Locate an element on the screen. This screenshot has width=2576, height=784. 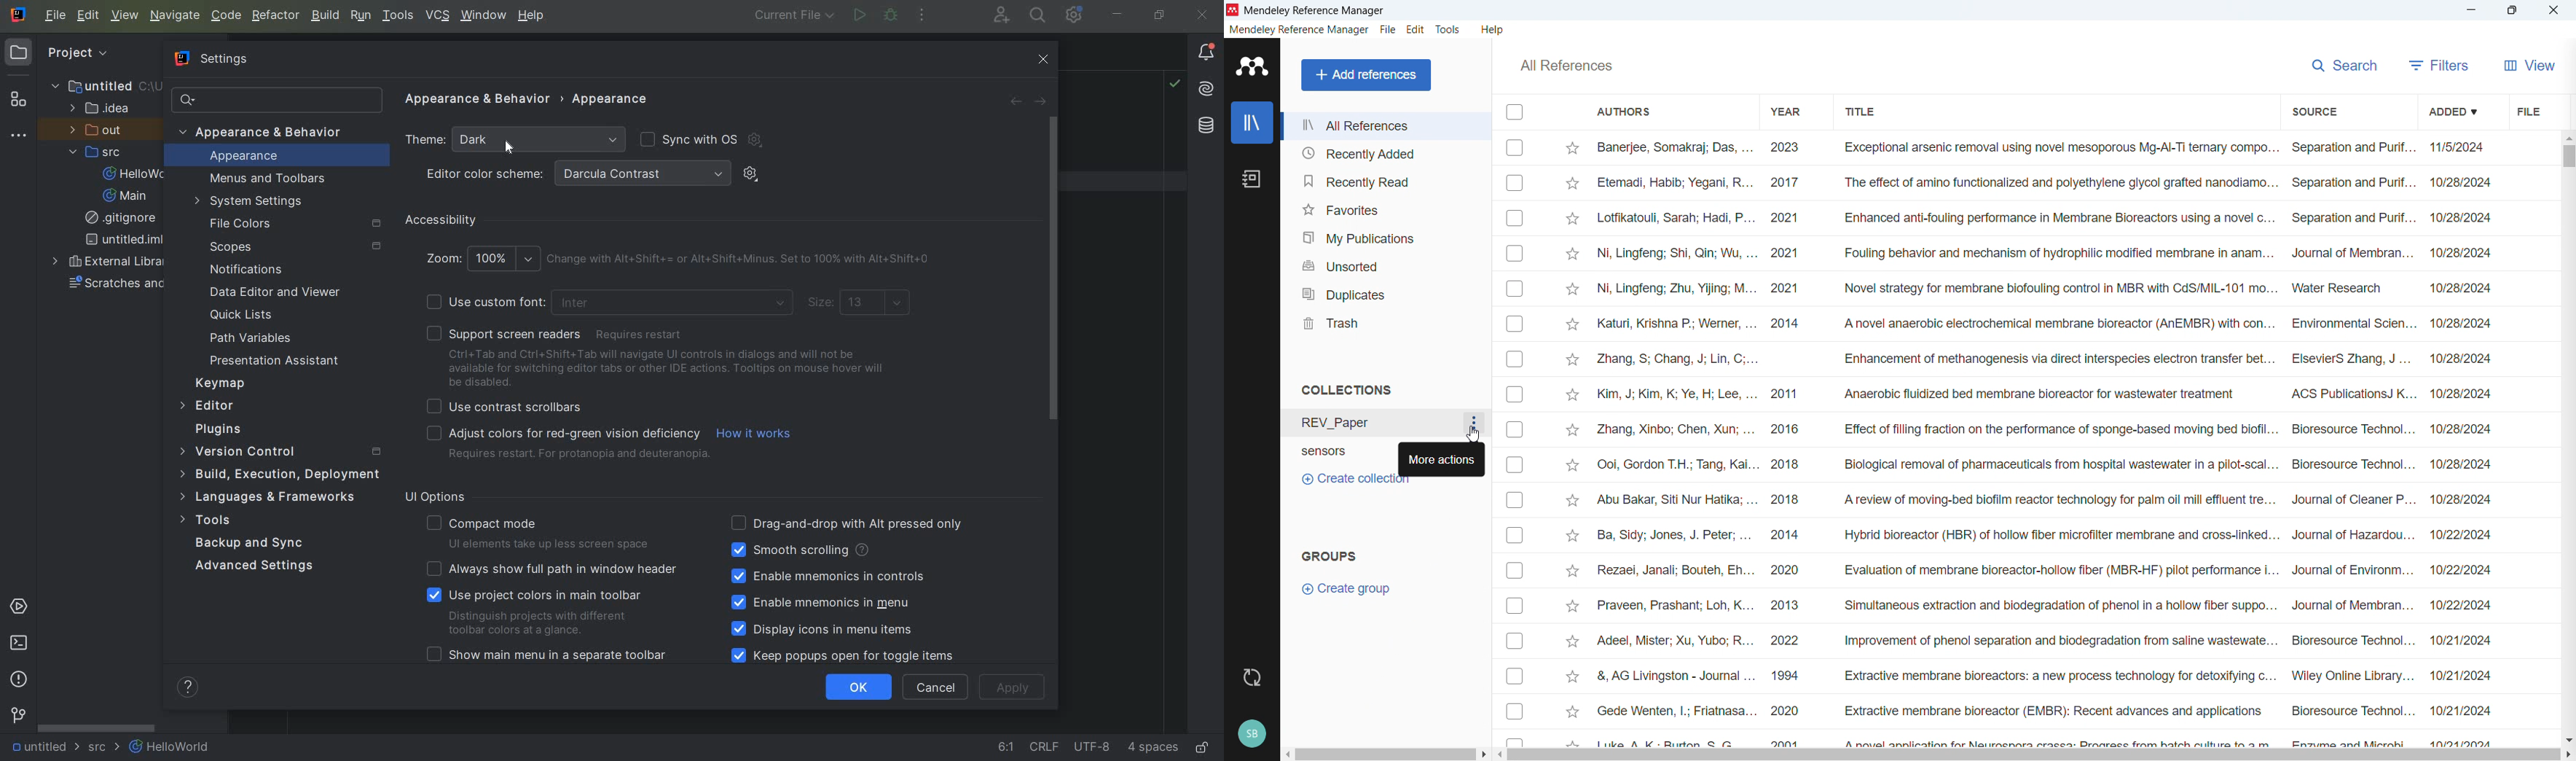
Create collection is located at coordinates (1355, 480).